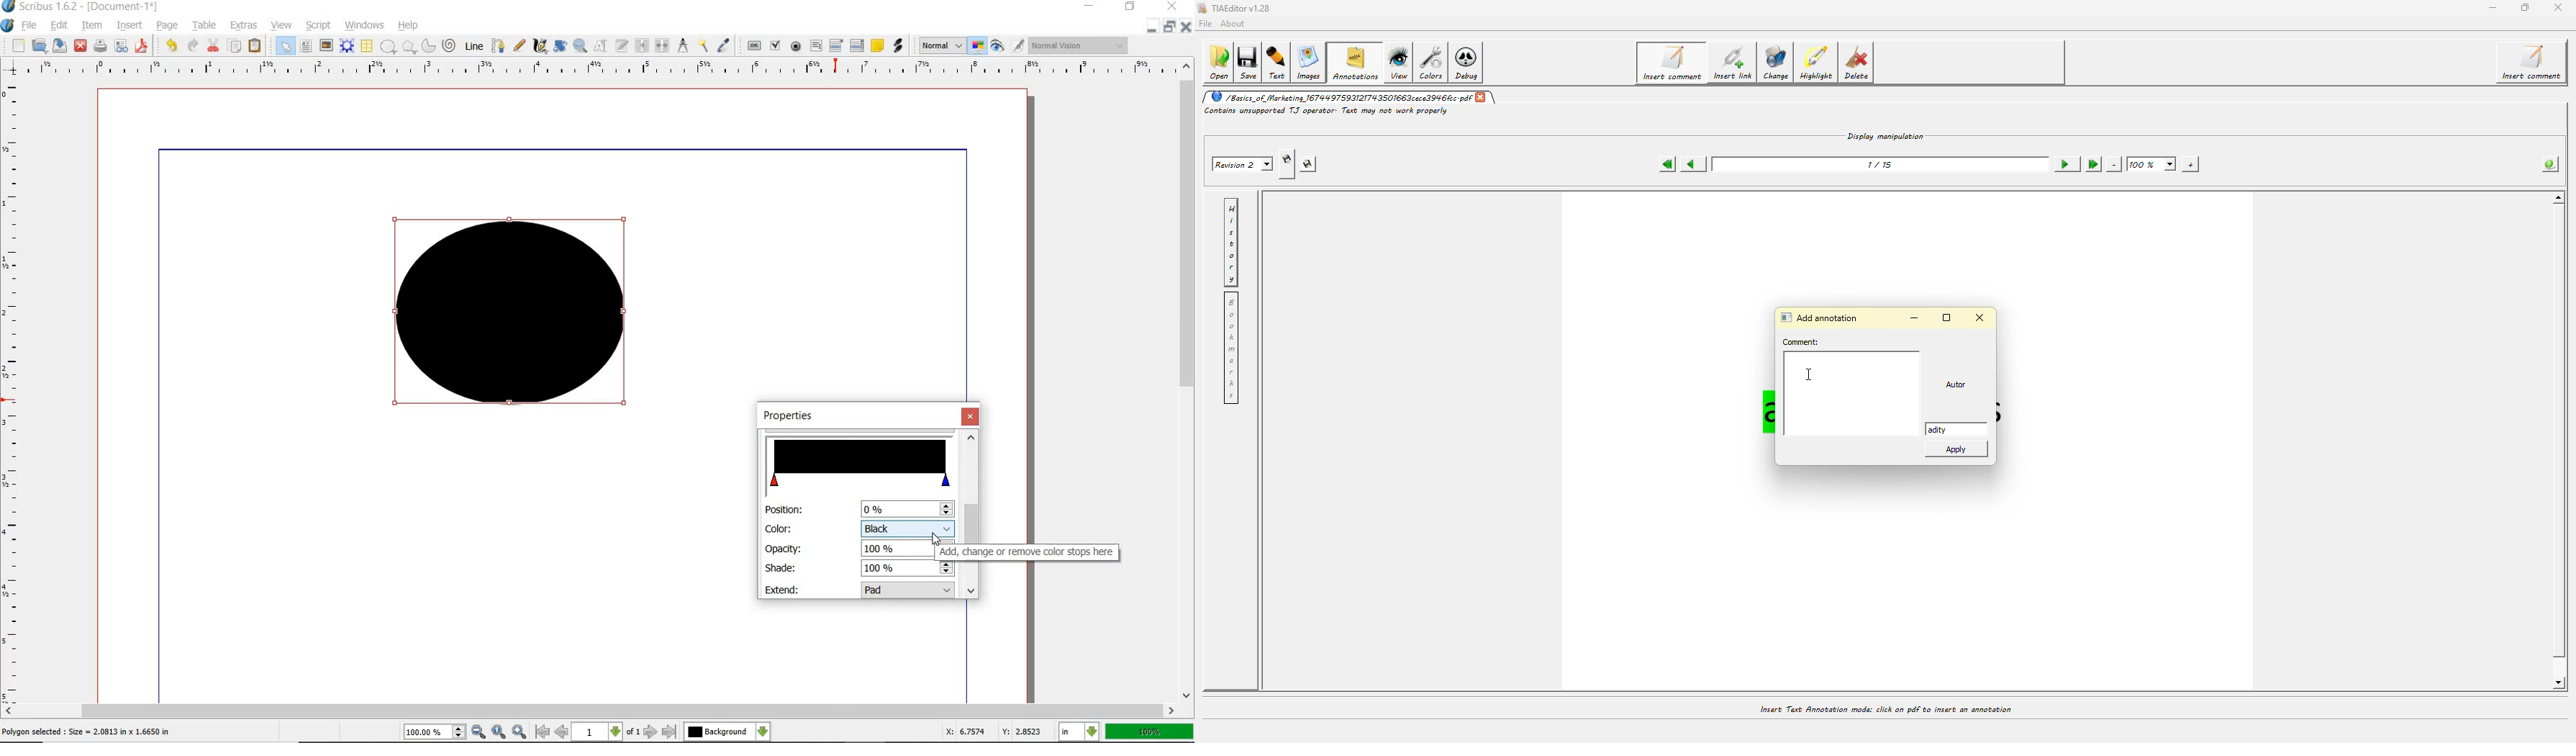 This screenshot has width=2576, height=756. What do you see at coordinates (542, 732) in the screenshot?
I see `first` at bounding box center [542, 732].